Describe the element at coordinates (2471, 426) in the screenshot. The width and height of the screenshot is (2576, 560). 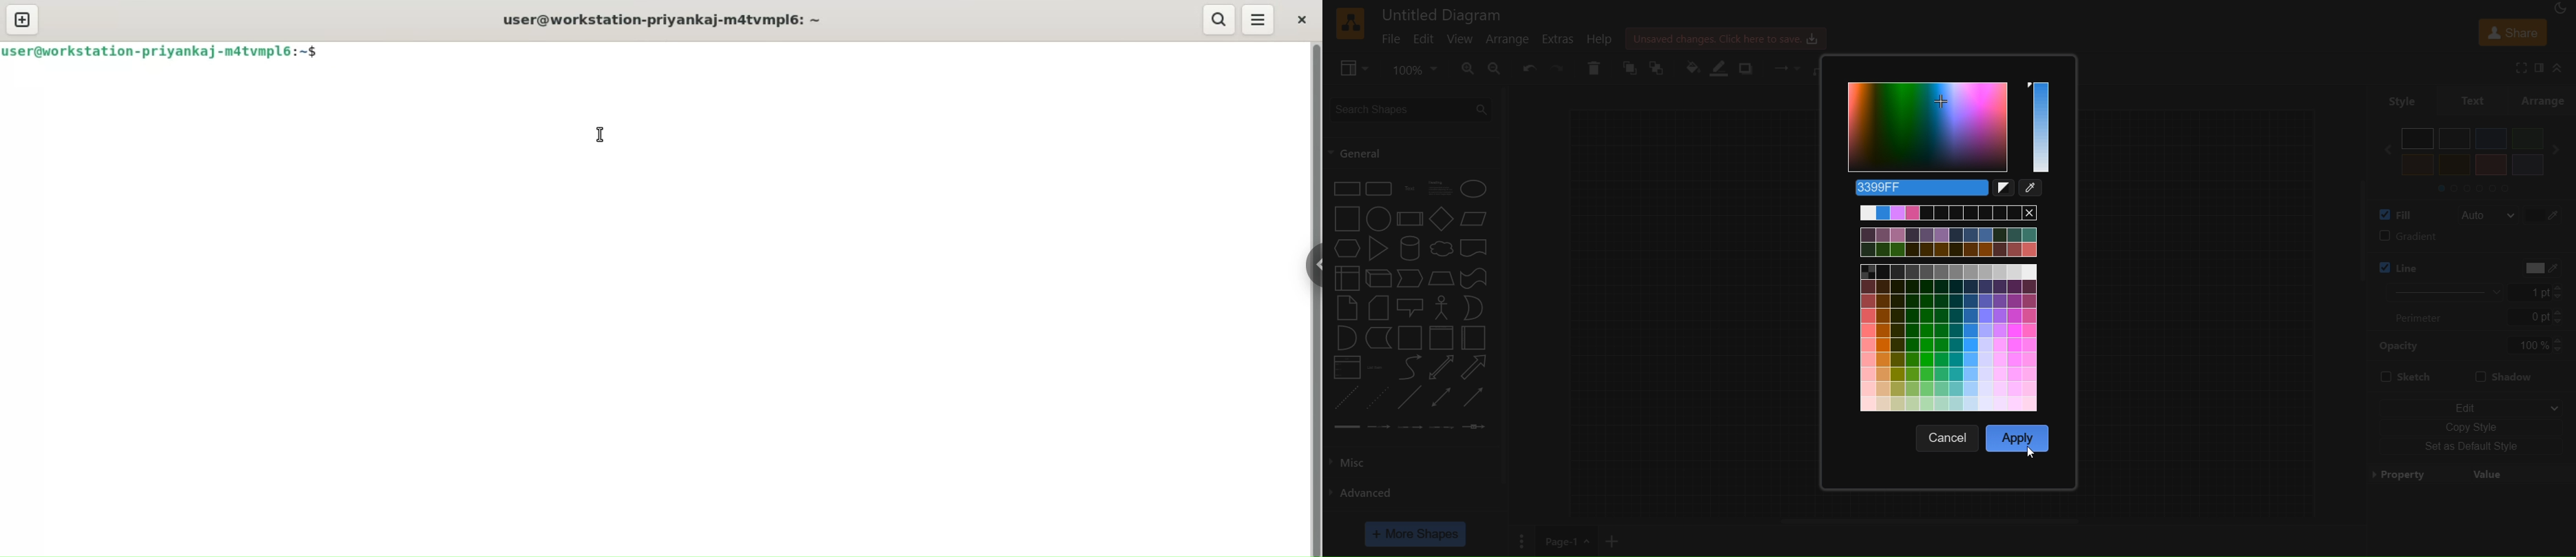
I see `copy style` at that location.